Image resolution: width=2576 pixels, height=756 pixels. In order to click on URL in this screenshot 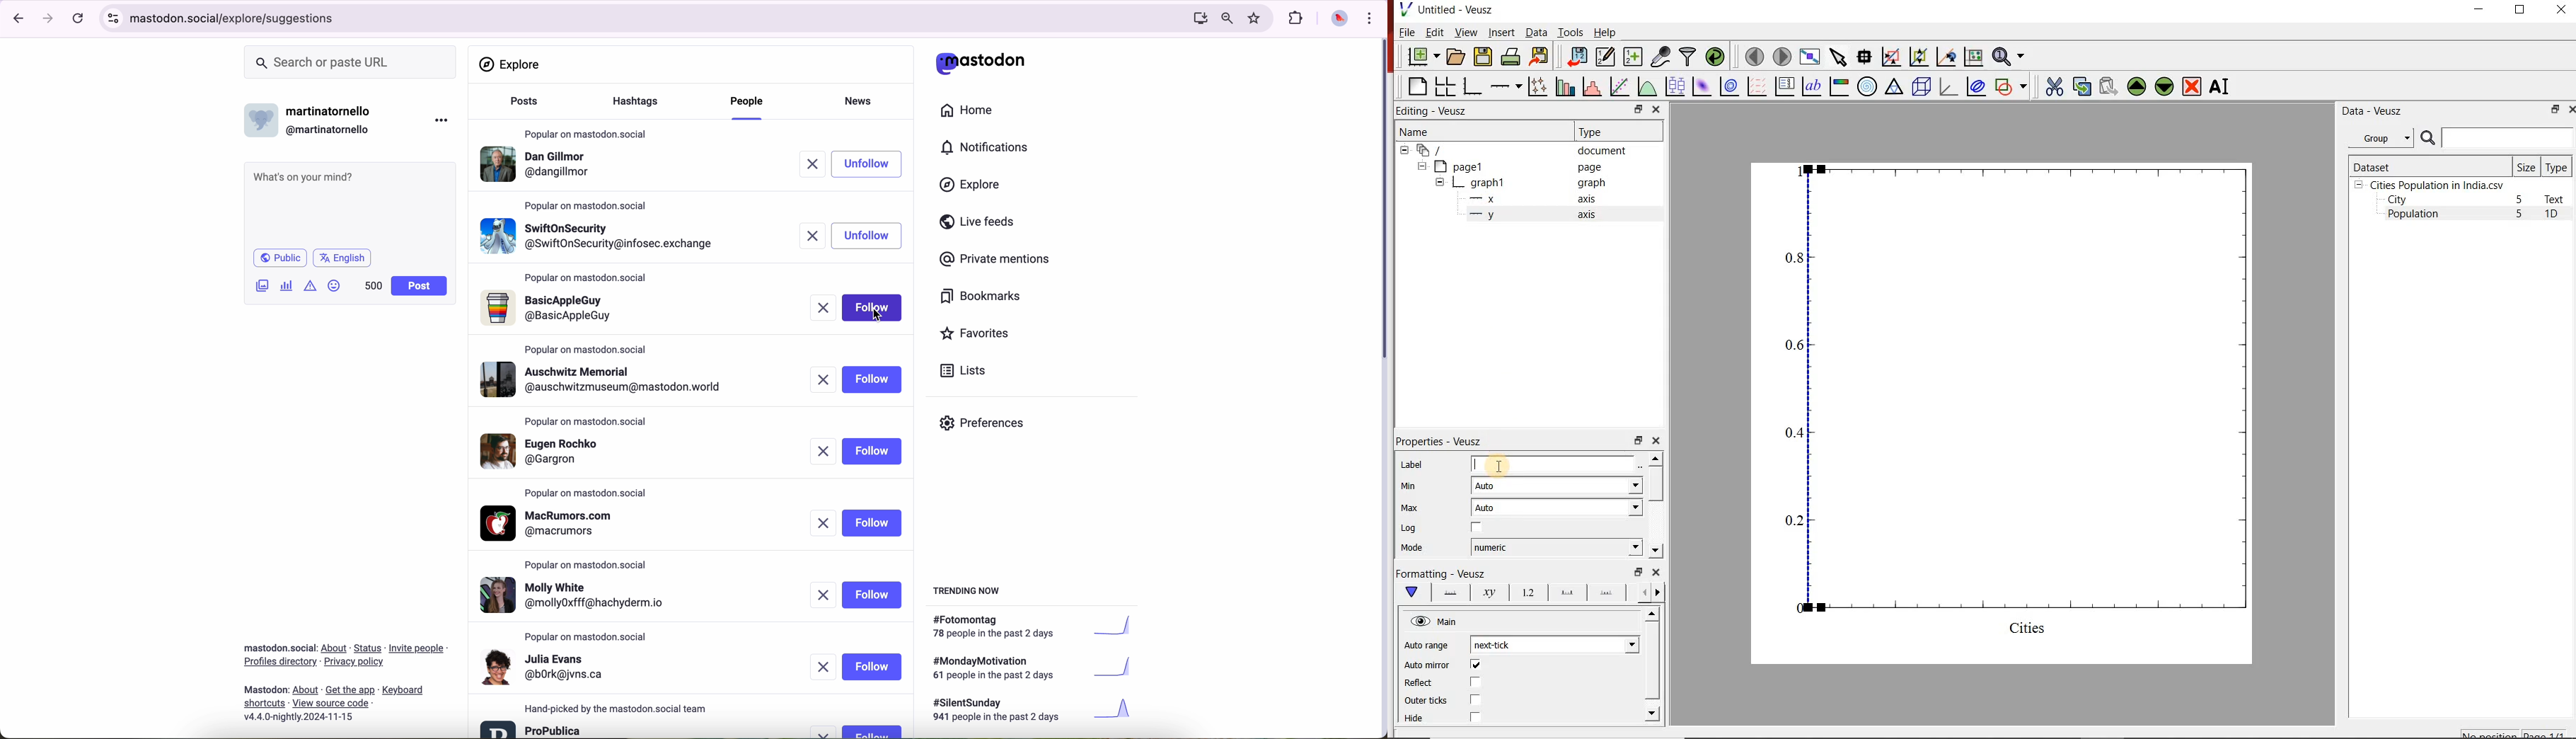, I will do `click(237, 17)`.